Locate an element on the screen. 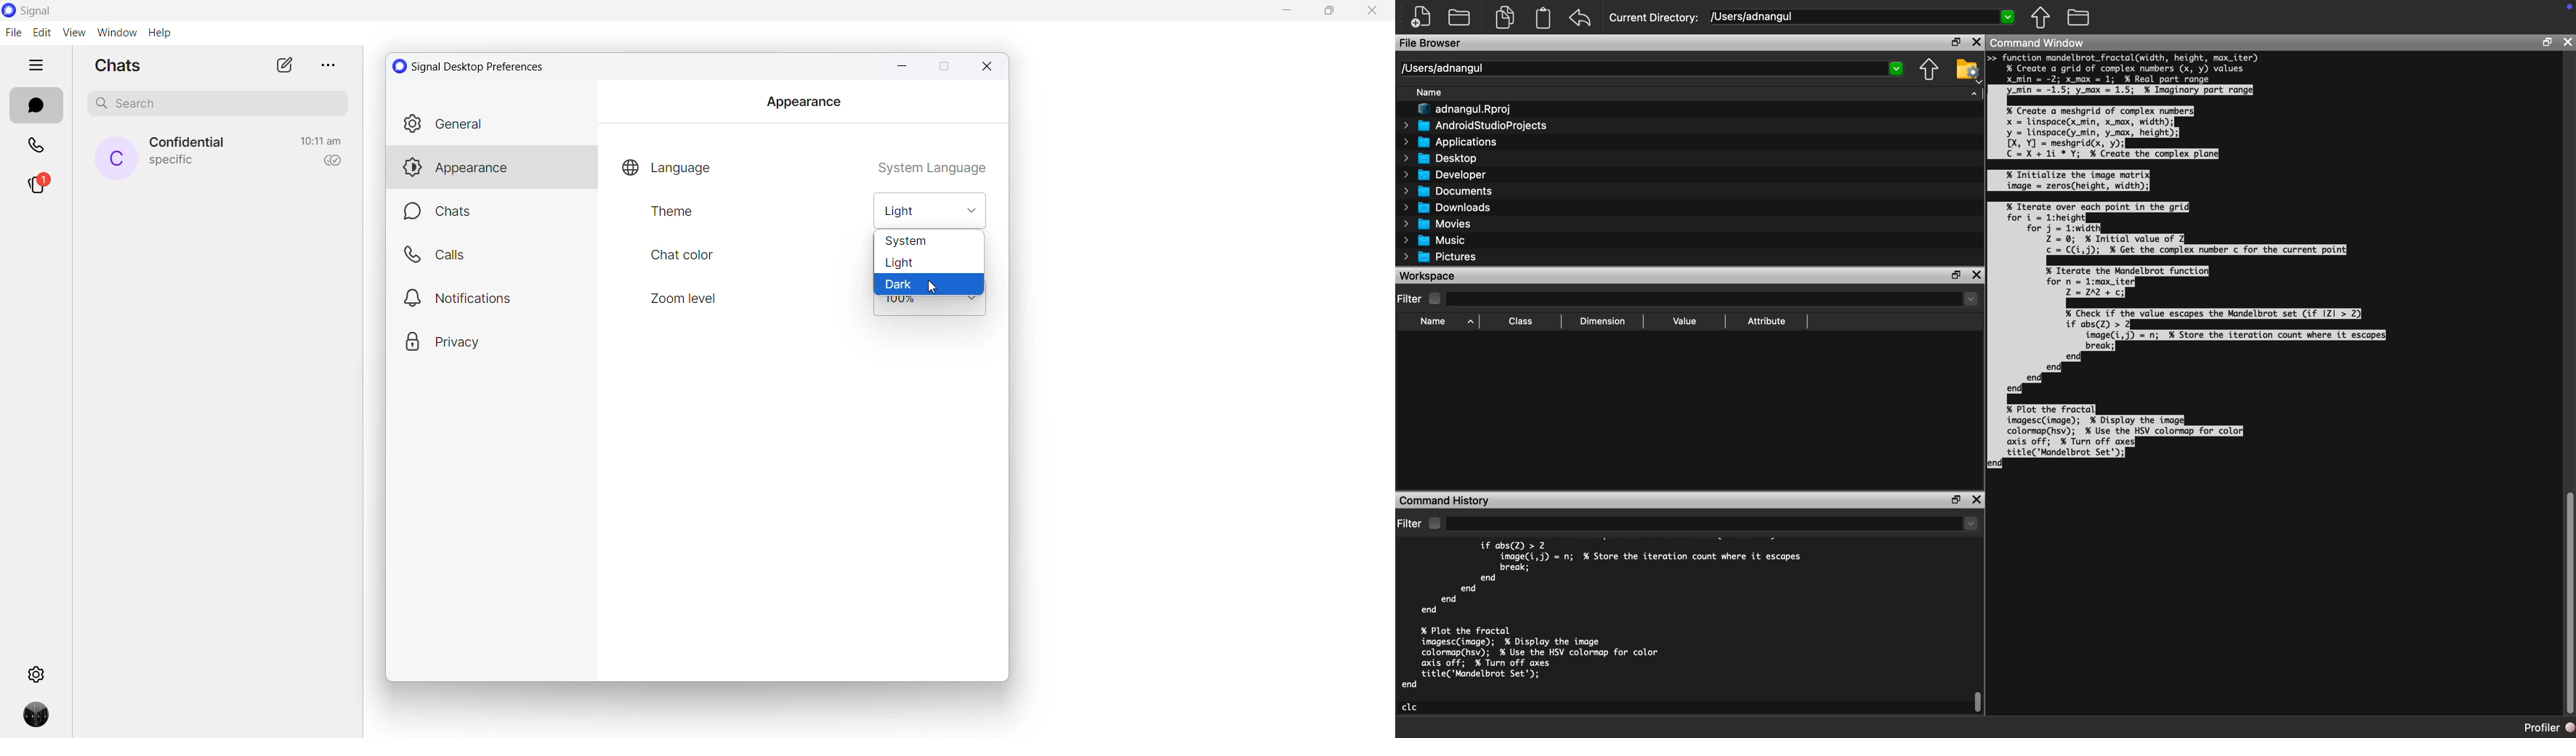 This screenshot has height=756, width=2576. privacy is located at coordinates (485, 341).